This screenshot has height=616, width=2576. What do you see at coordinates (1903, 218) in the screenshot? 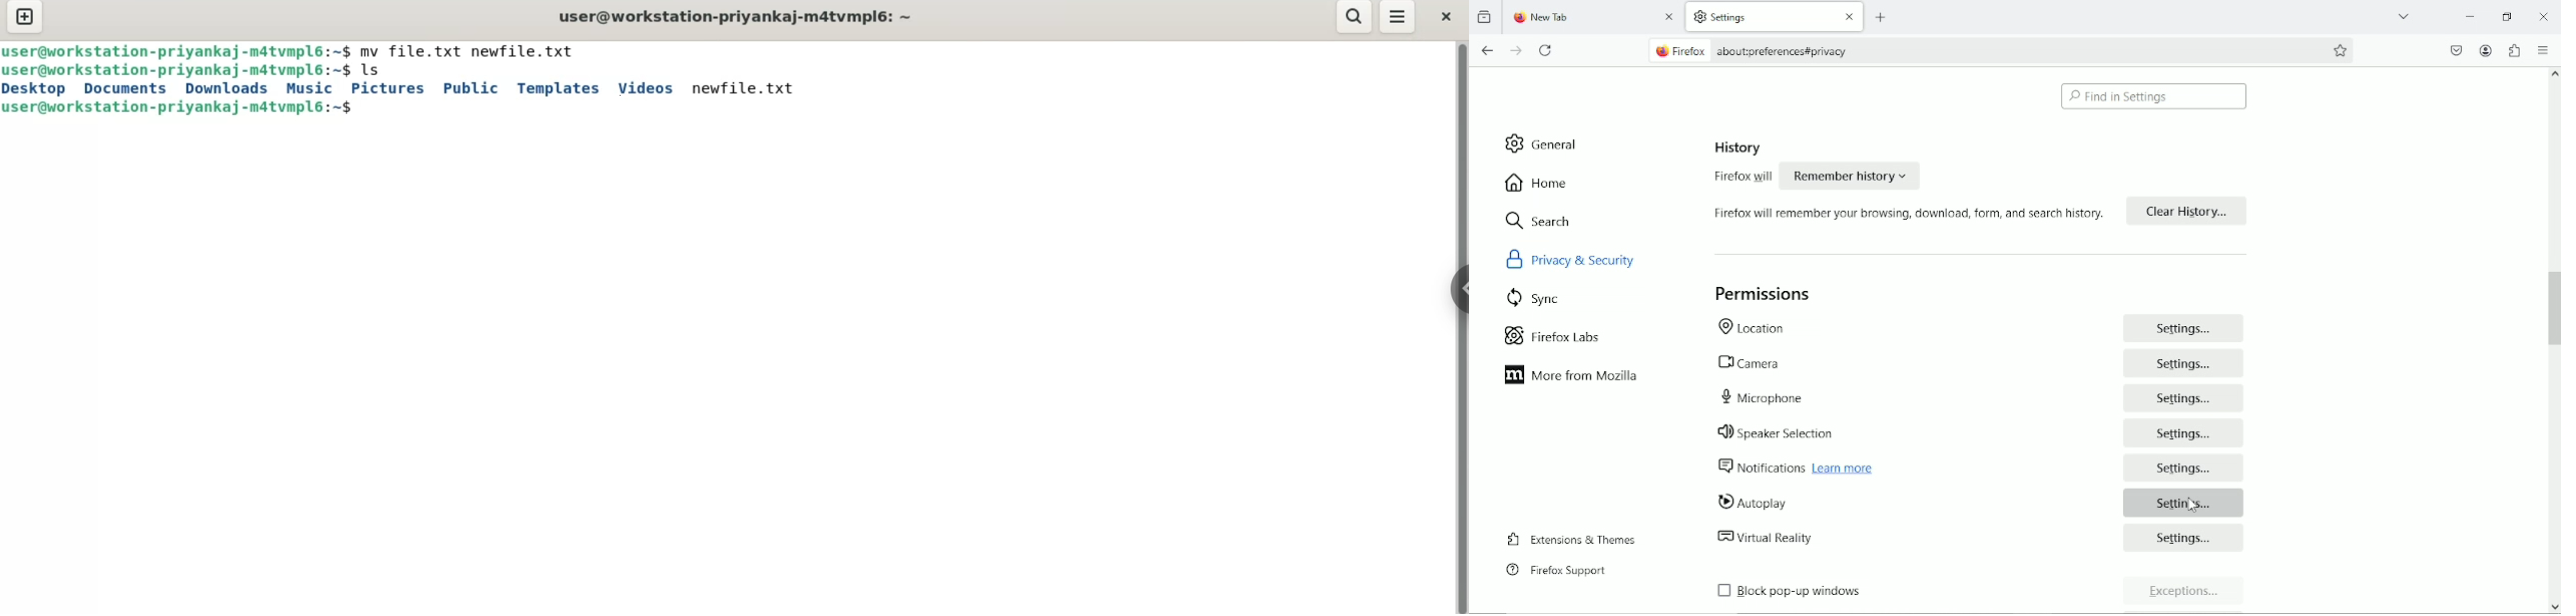
I see `firefox will remember you browsing, download, form and search history.` at bounding box center [1903, 218].